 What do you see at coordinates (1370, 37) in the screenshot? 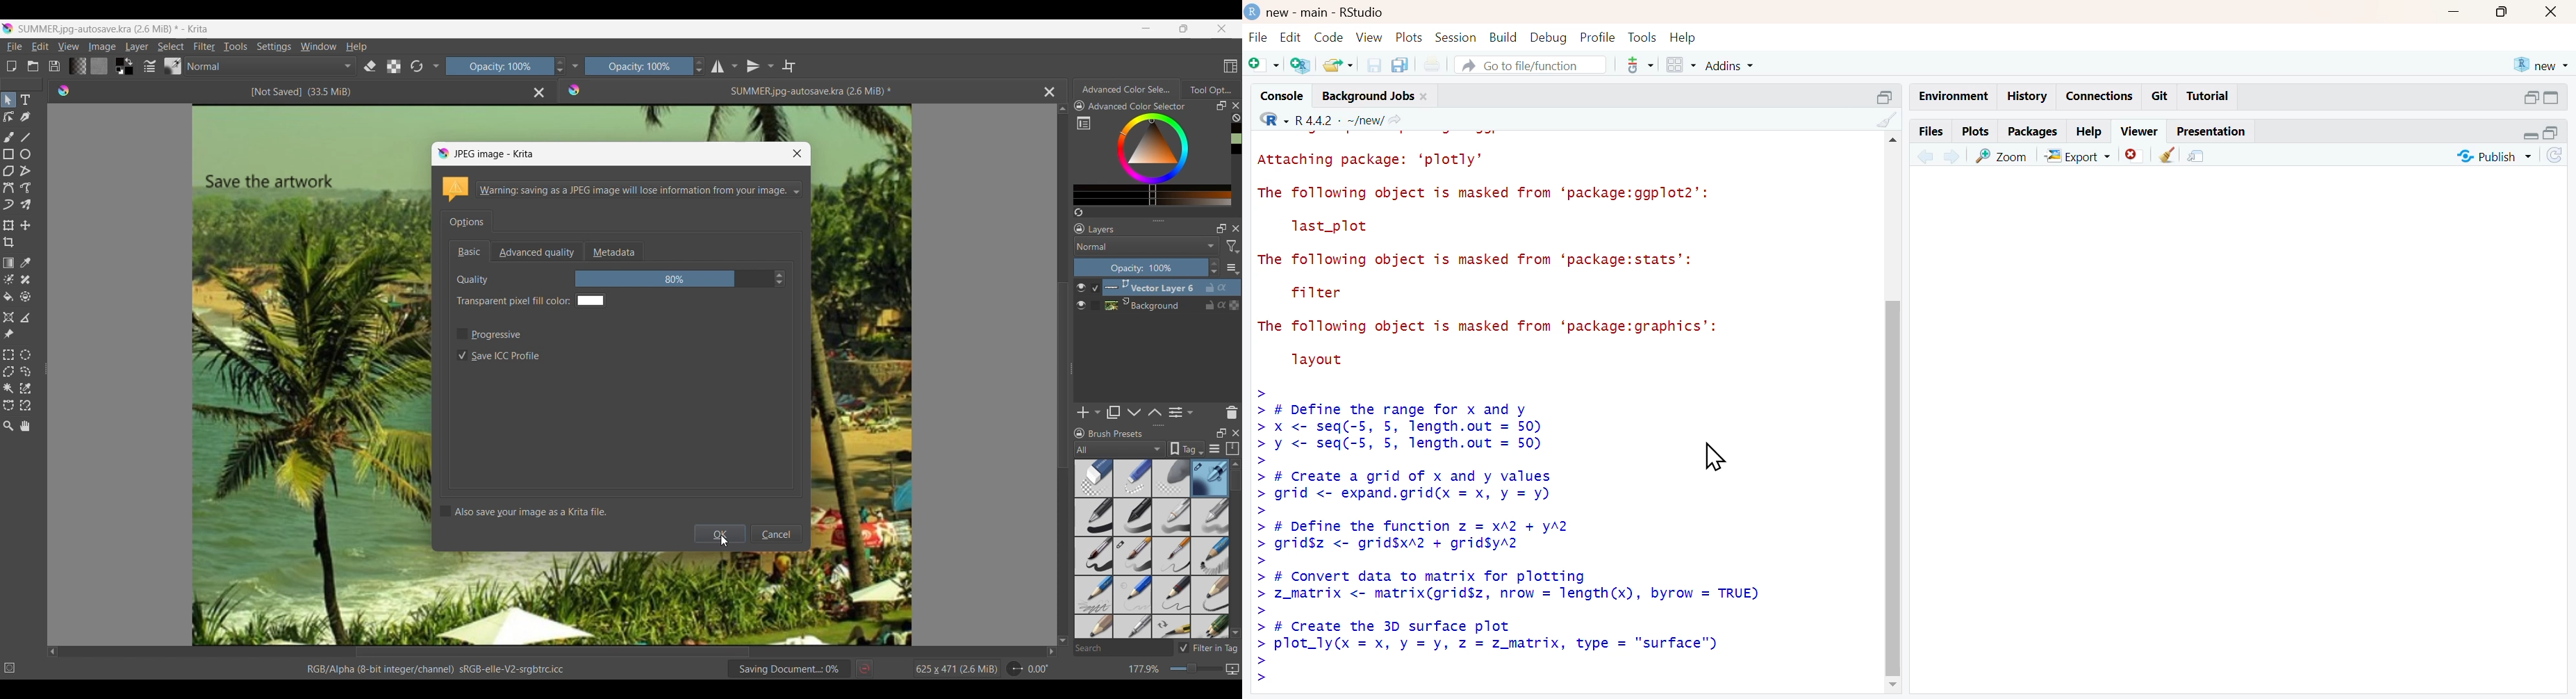
I see `view` at bounding box center [1370, 37].